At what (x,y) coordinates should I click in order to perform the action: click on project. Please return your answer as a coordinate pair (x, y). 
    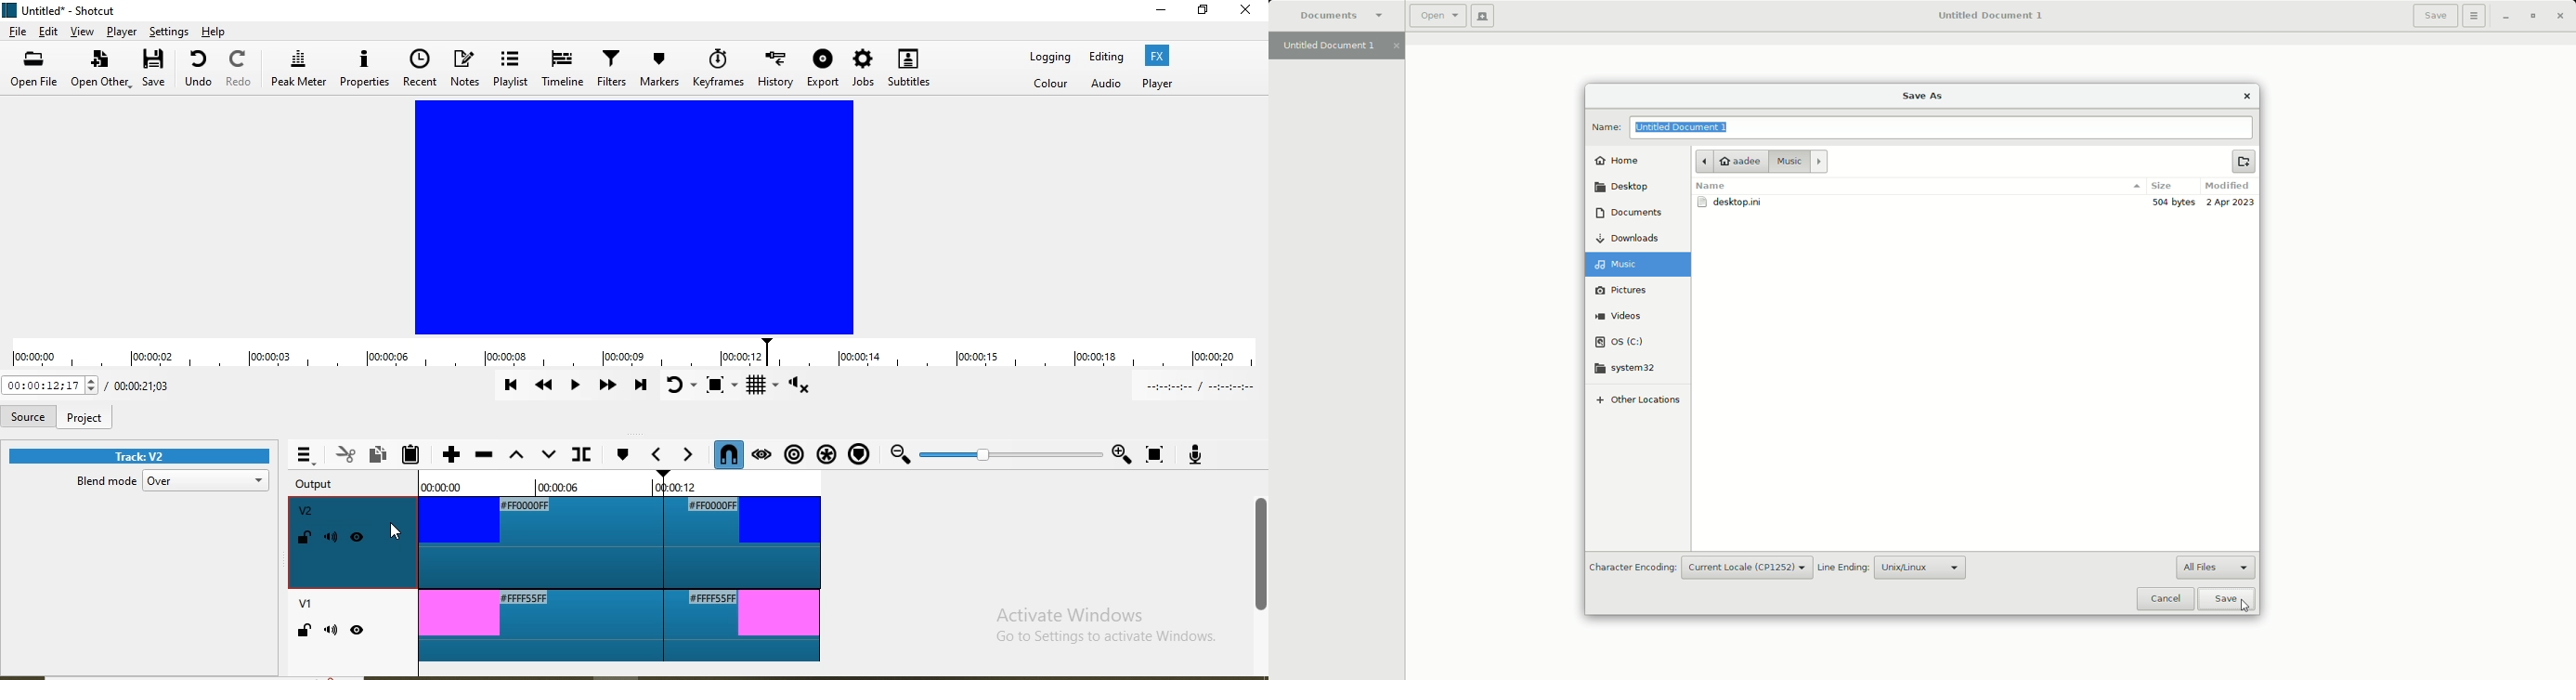
    Looking at the image, I should click on (85, 417).